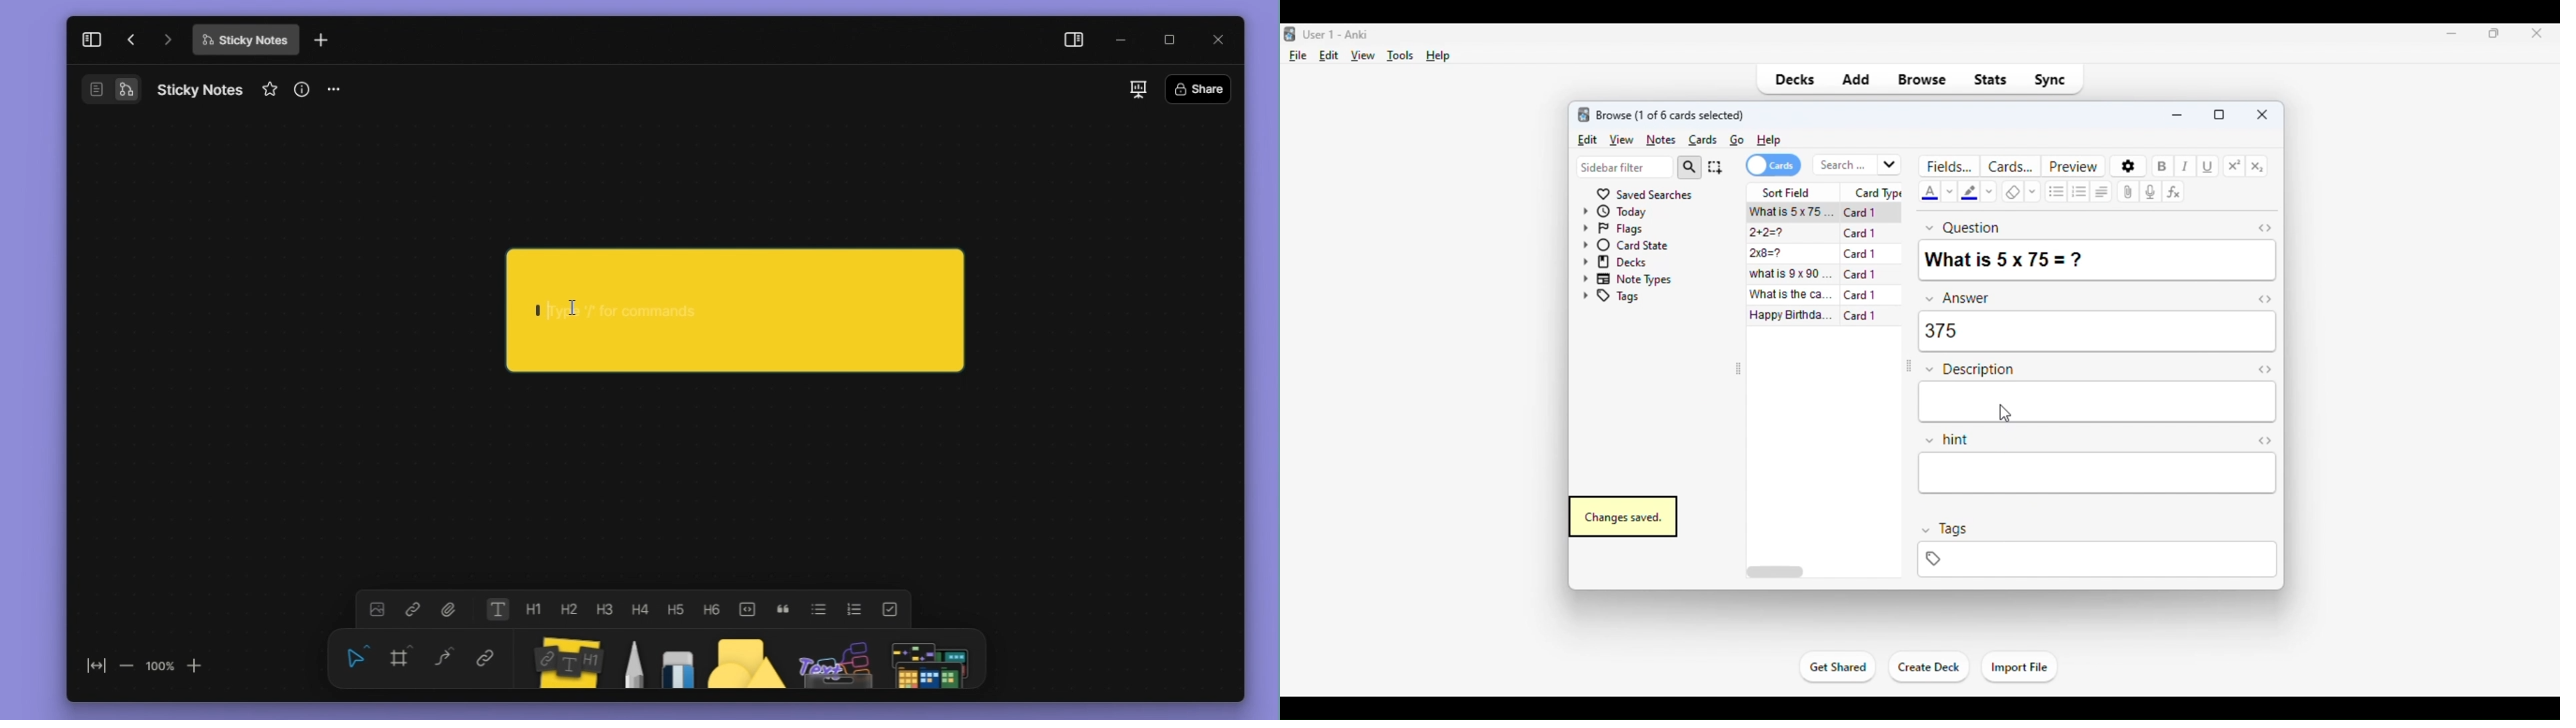  I want to click on block quote, so click(786, 611).